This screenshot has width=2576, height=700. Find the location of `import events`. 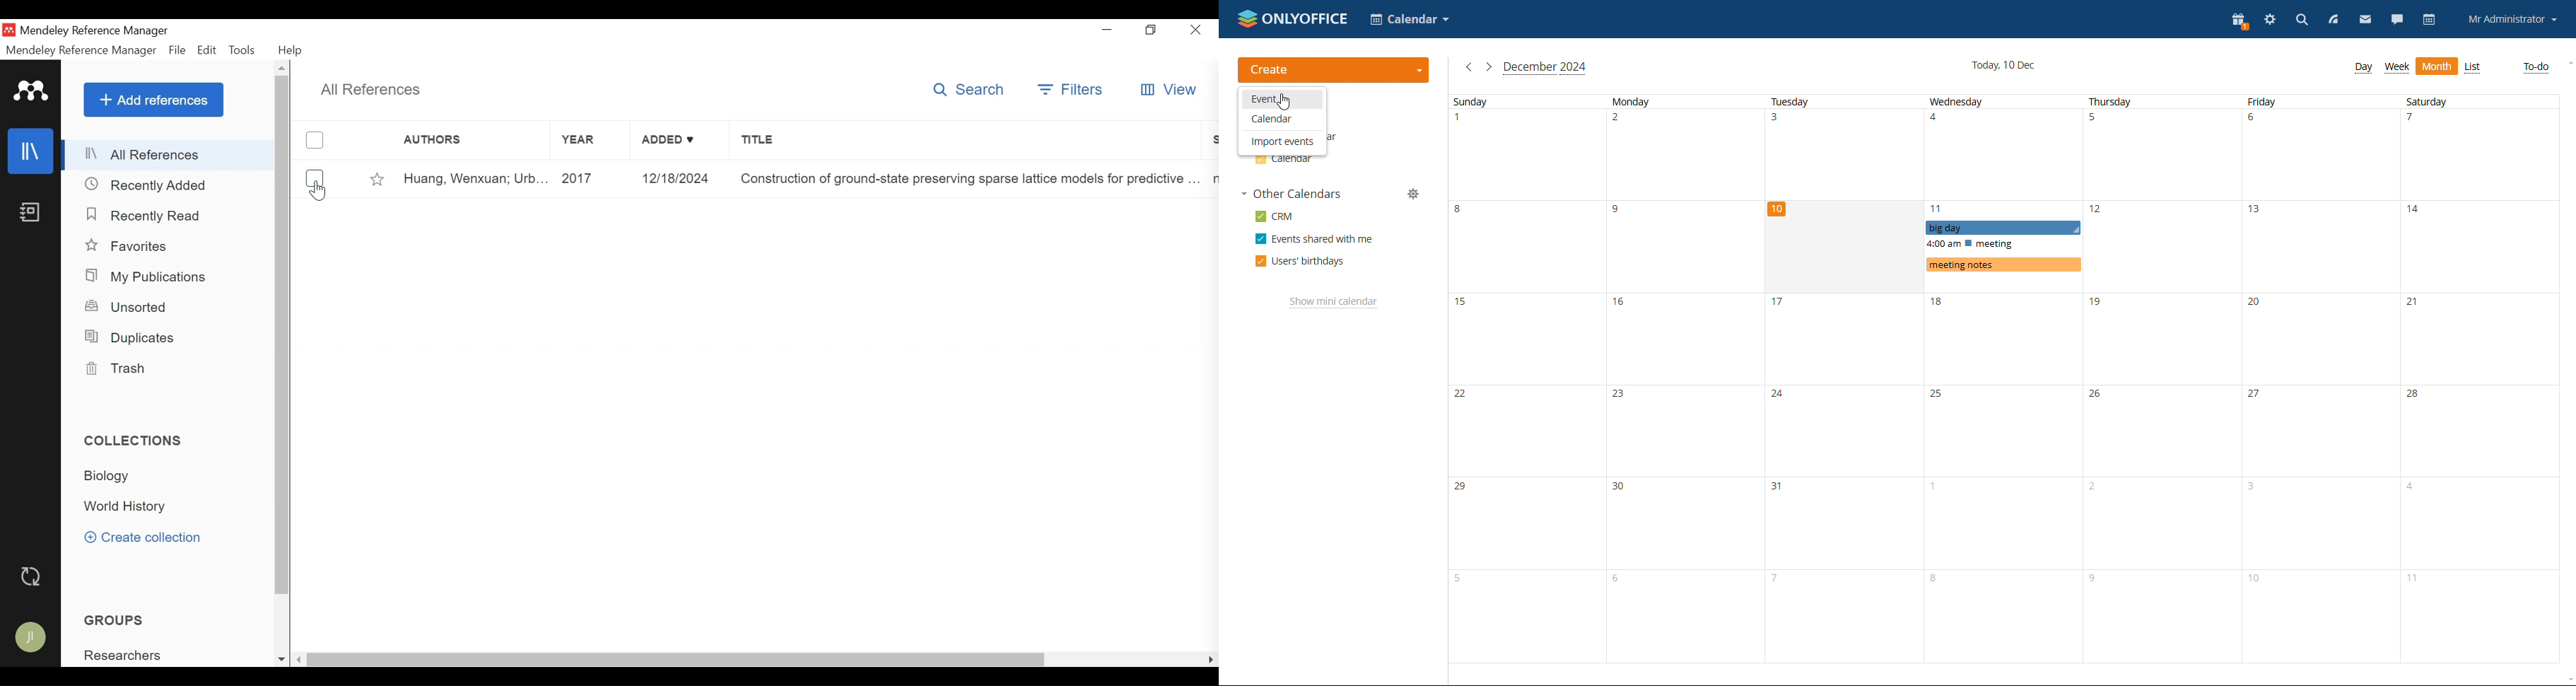

import events is located at coordinates (1282, 141).